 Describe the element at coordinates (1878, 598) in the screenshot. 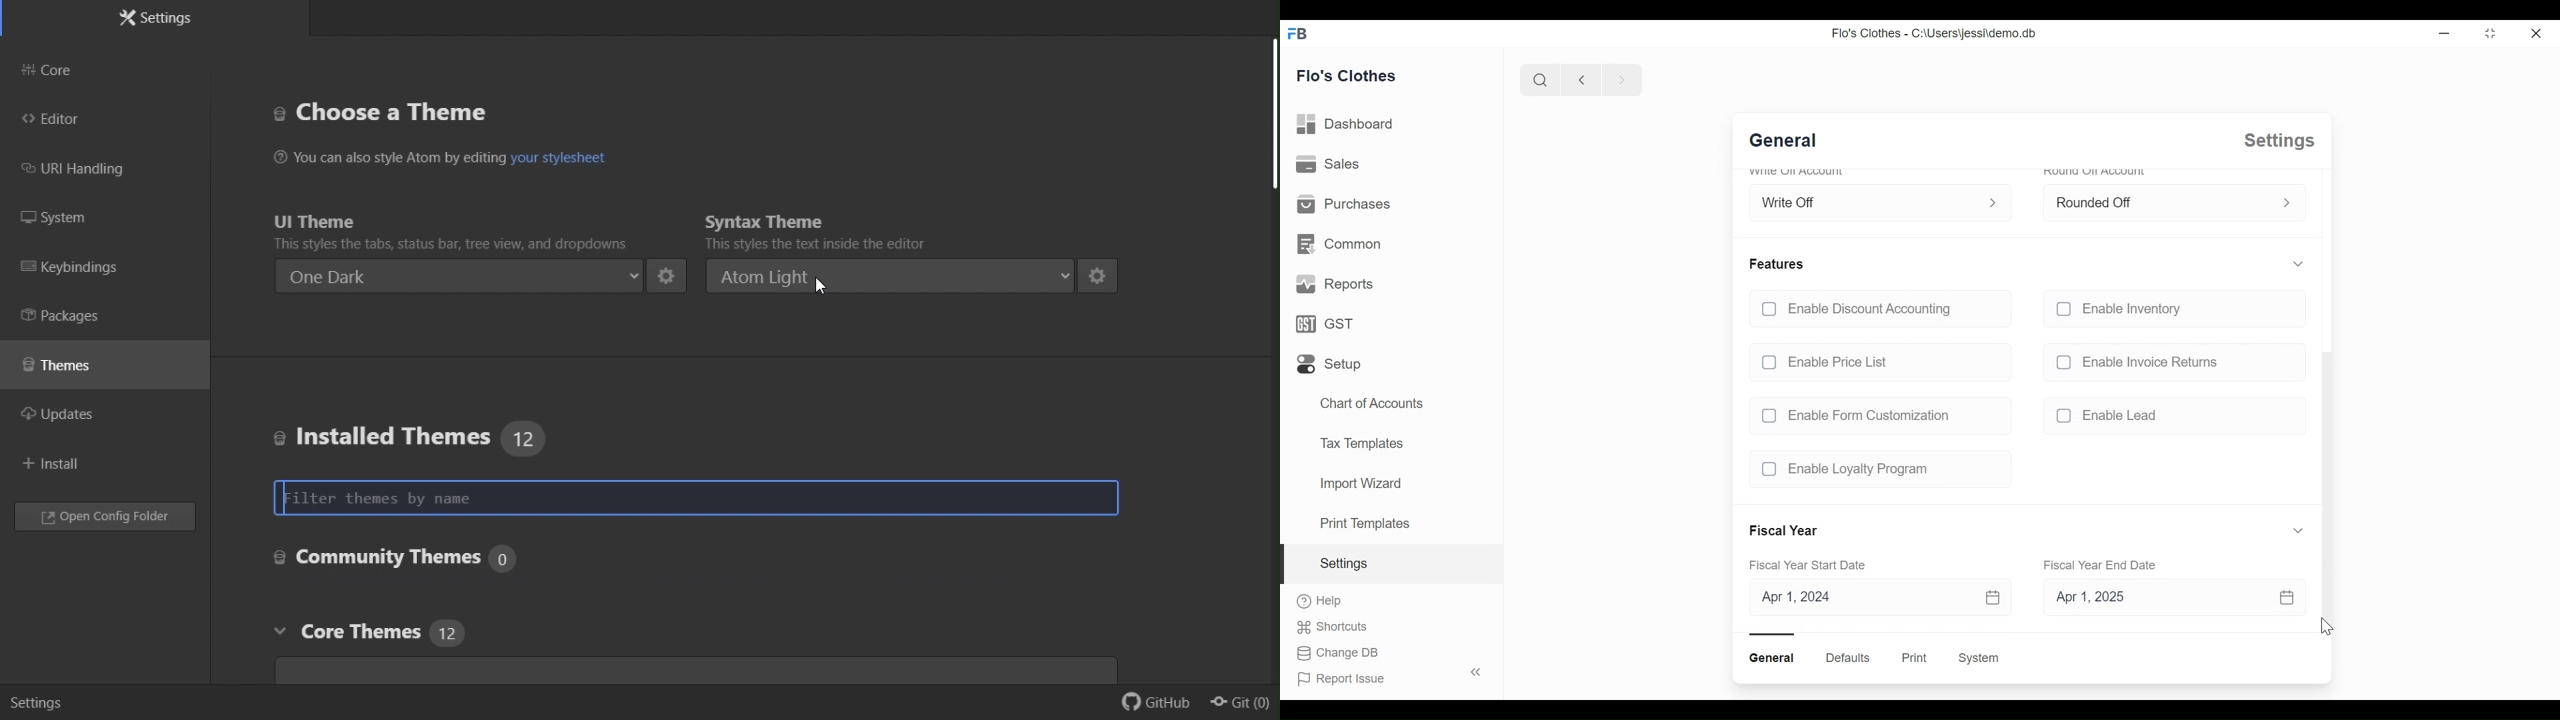

I see `Apr 1, 2024` at that location.